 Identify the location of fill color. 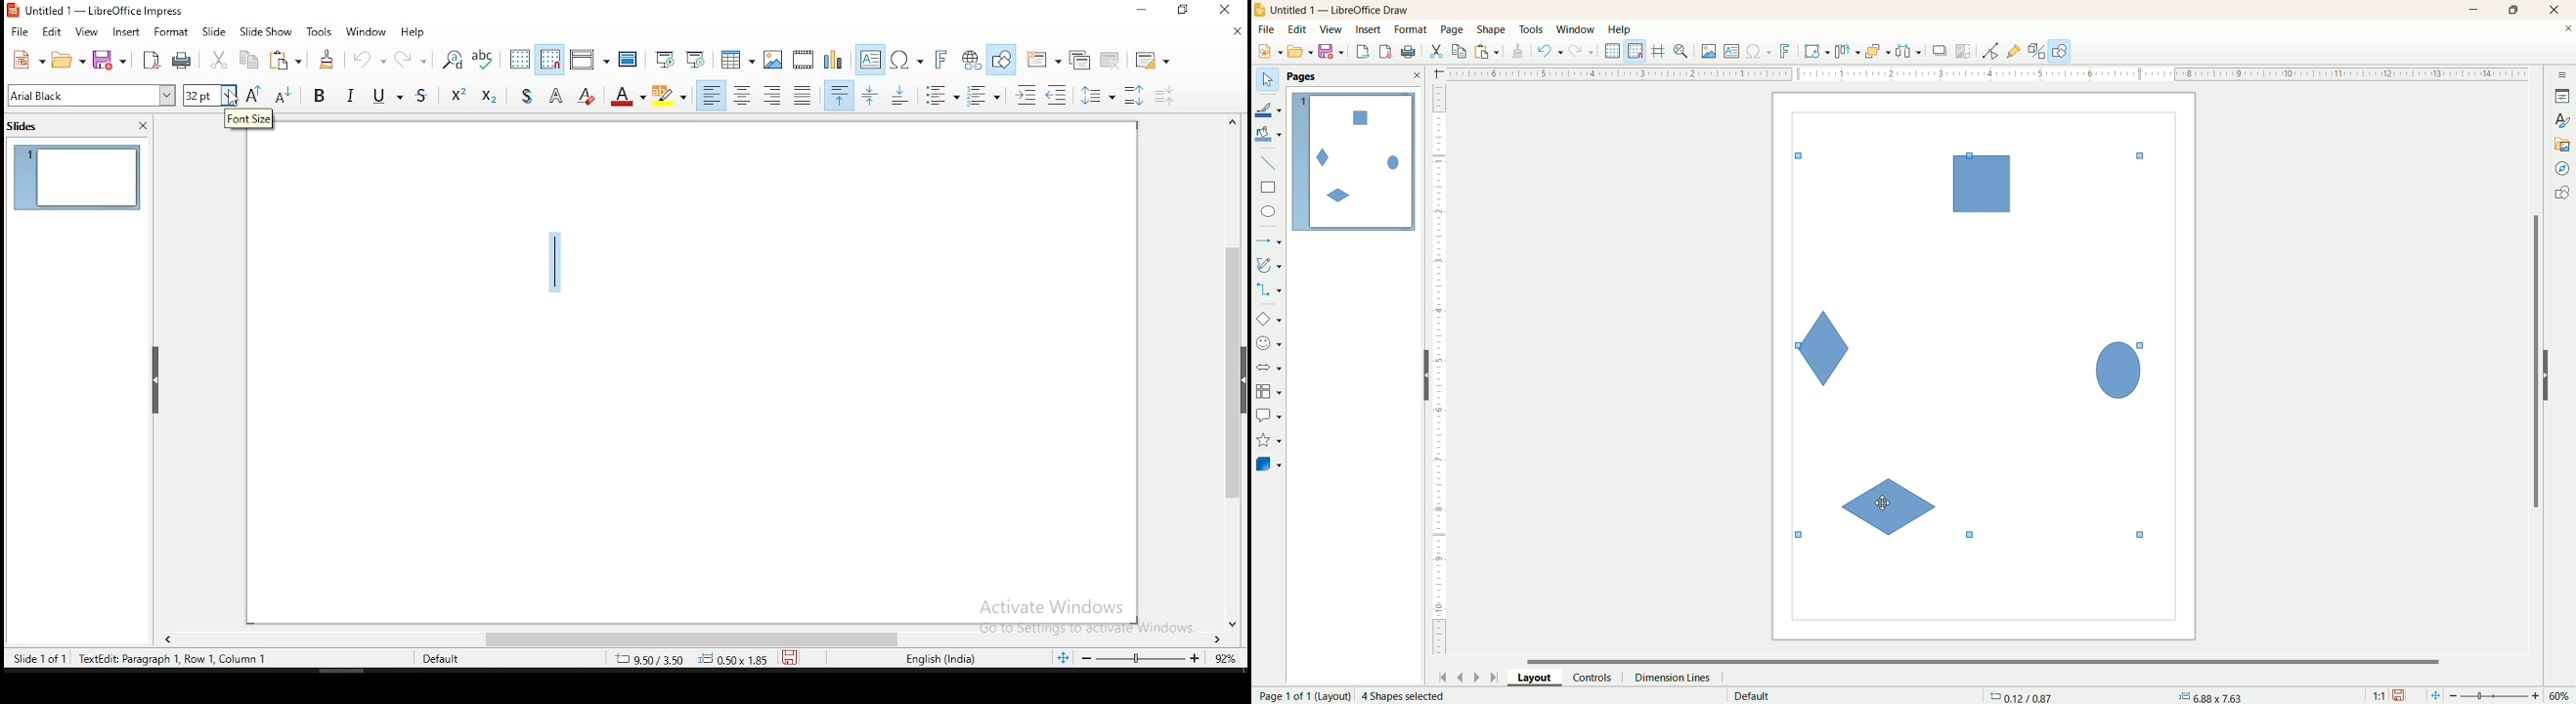
(1270, 135).